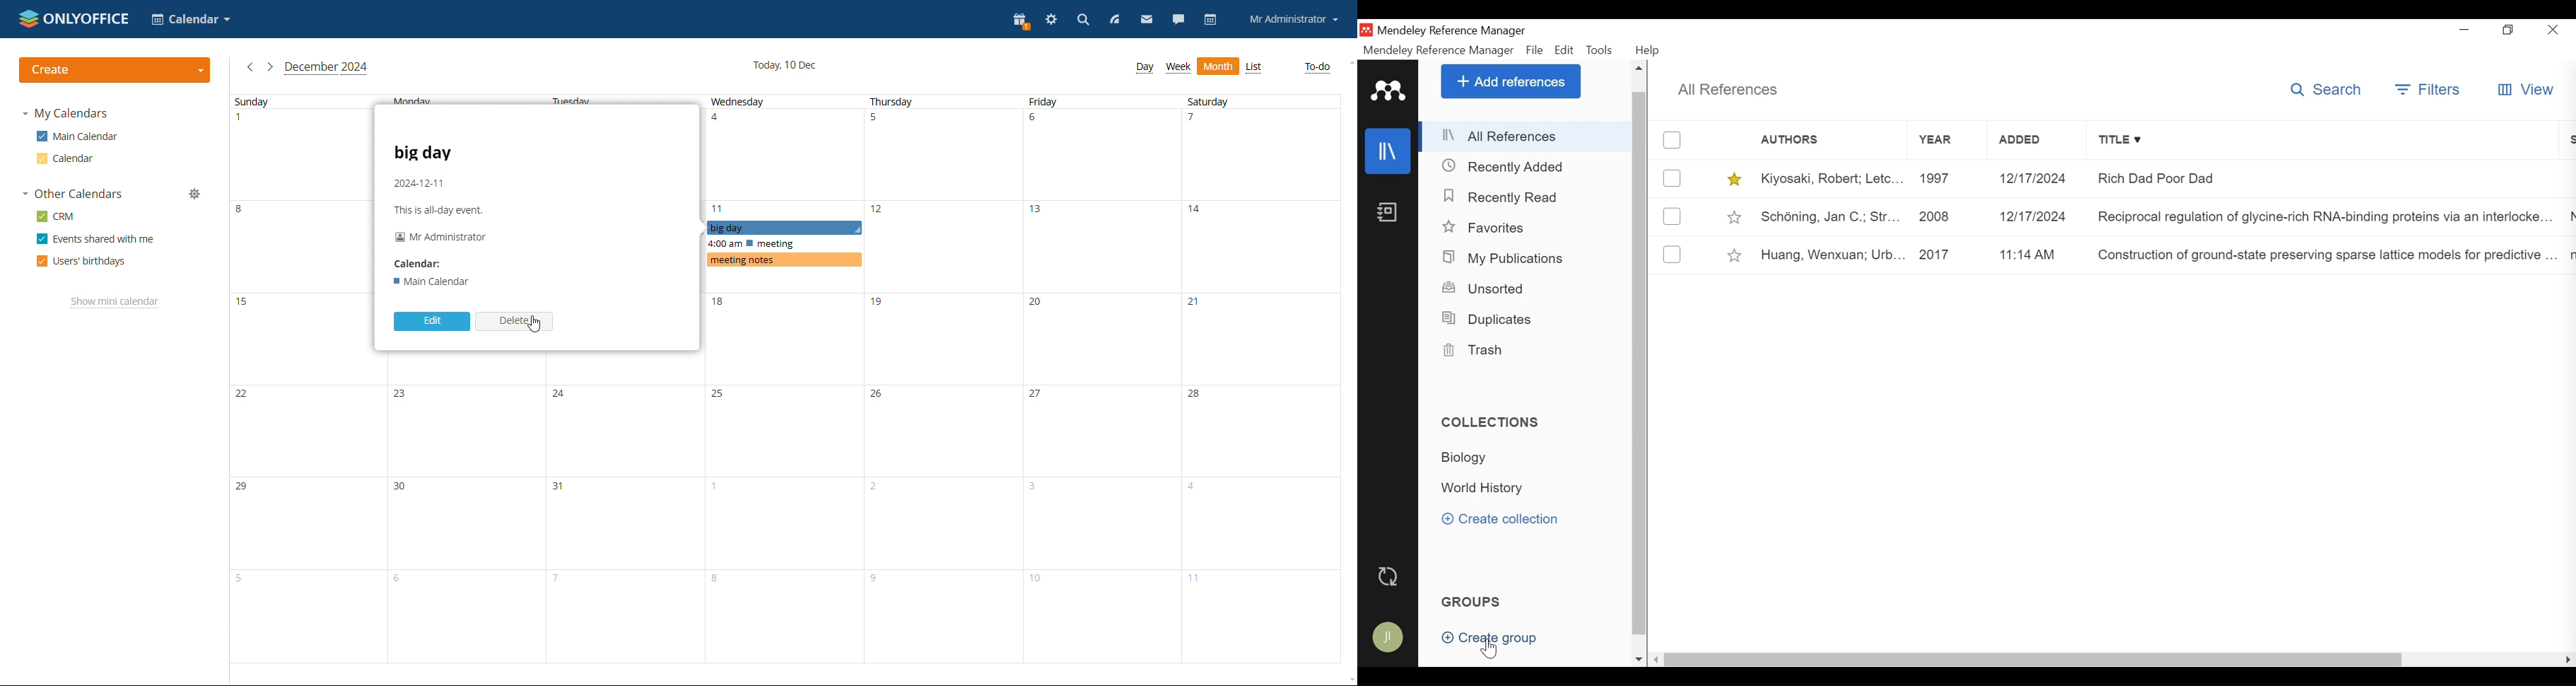 The height and width of the screenshot is (700, 2576). I want to click on Sync, so click(1390, 577).